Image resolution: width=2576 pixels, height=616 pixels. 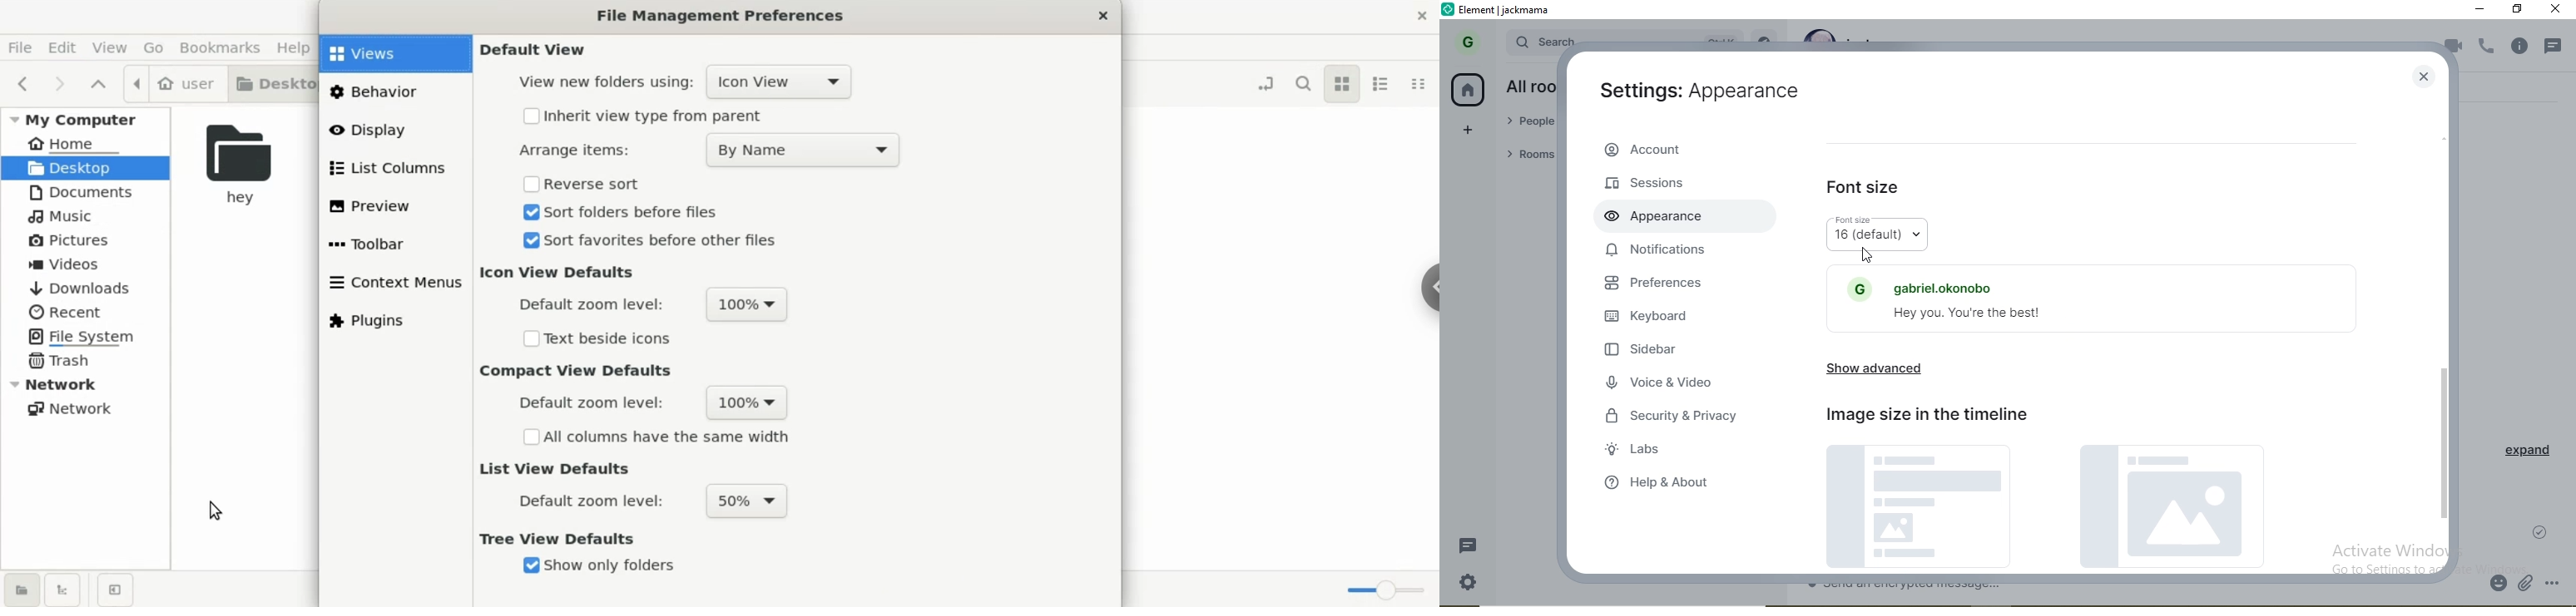 I want to click on Font size, so click(x=1858, y=219).